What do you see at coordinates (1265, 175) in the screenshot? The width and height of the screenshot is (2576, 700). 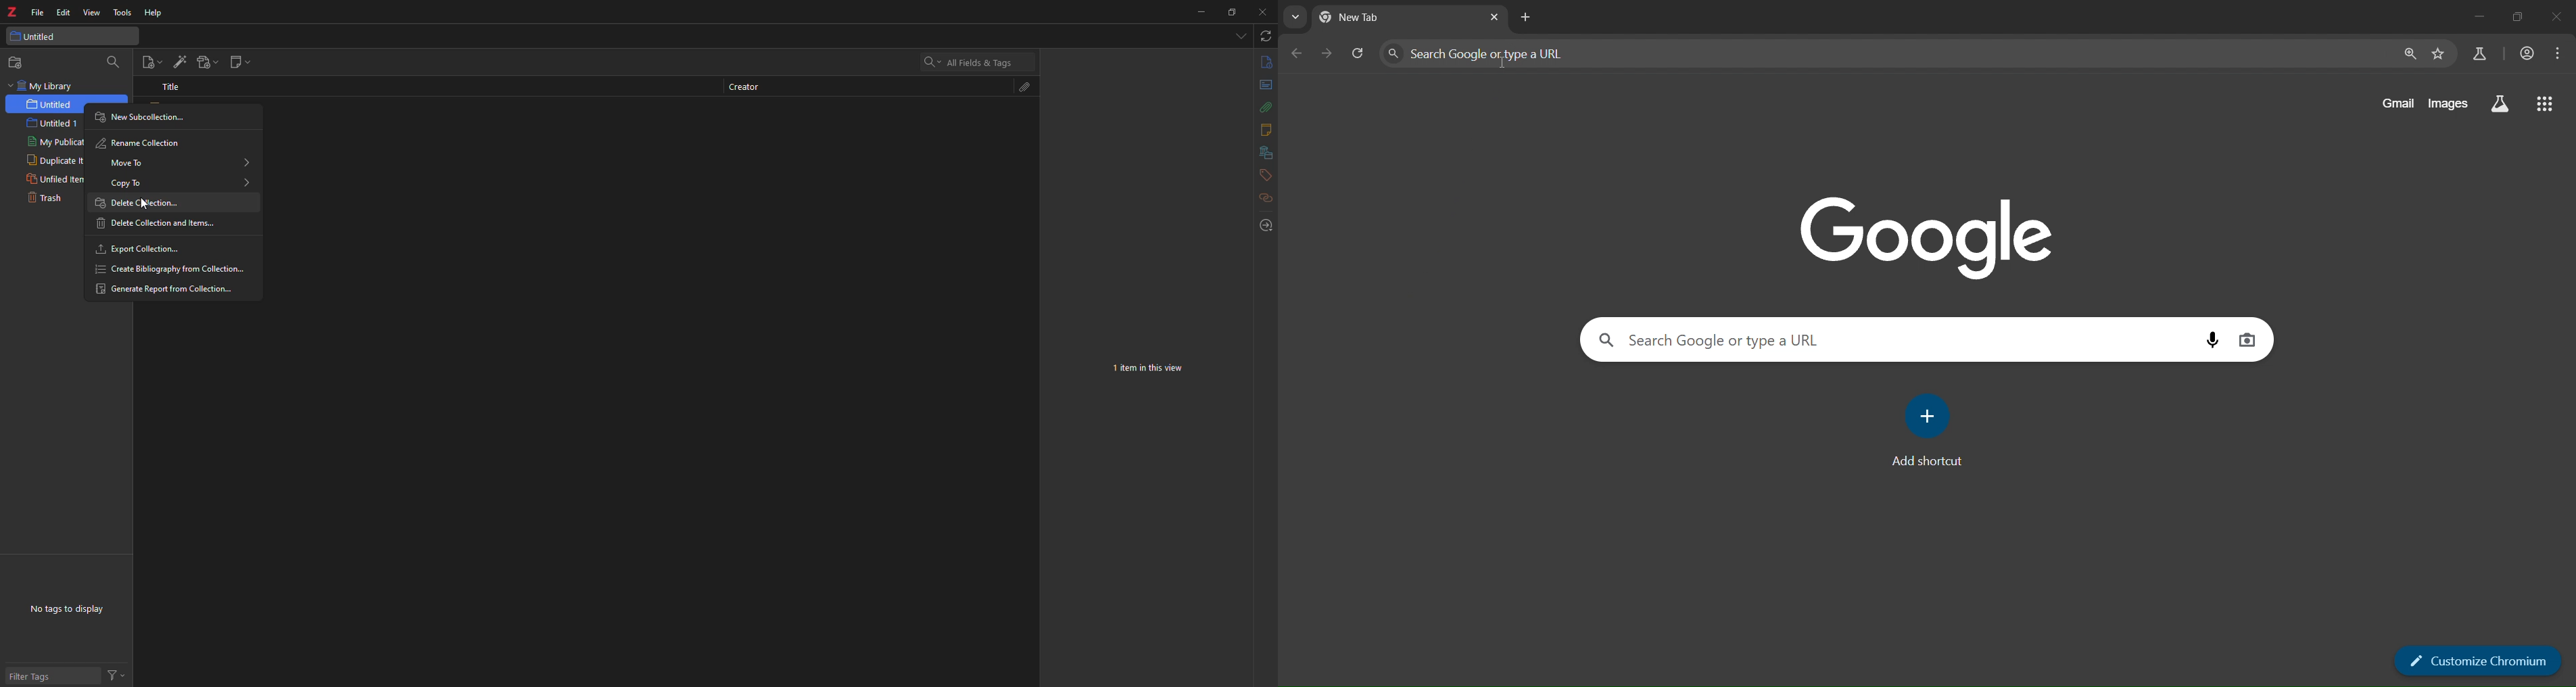 I see `tags` at bounding box center [1265, 175].